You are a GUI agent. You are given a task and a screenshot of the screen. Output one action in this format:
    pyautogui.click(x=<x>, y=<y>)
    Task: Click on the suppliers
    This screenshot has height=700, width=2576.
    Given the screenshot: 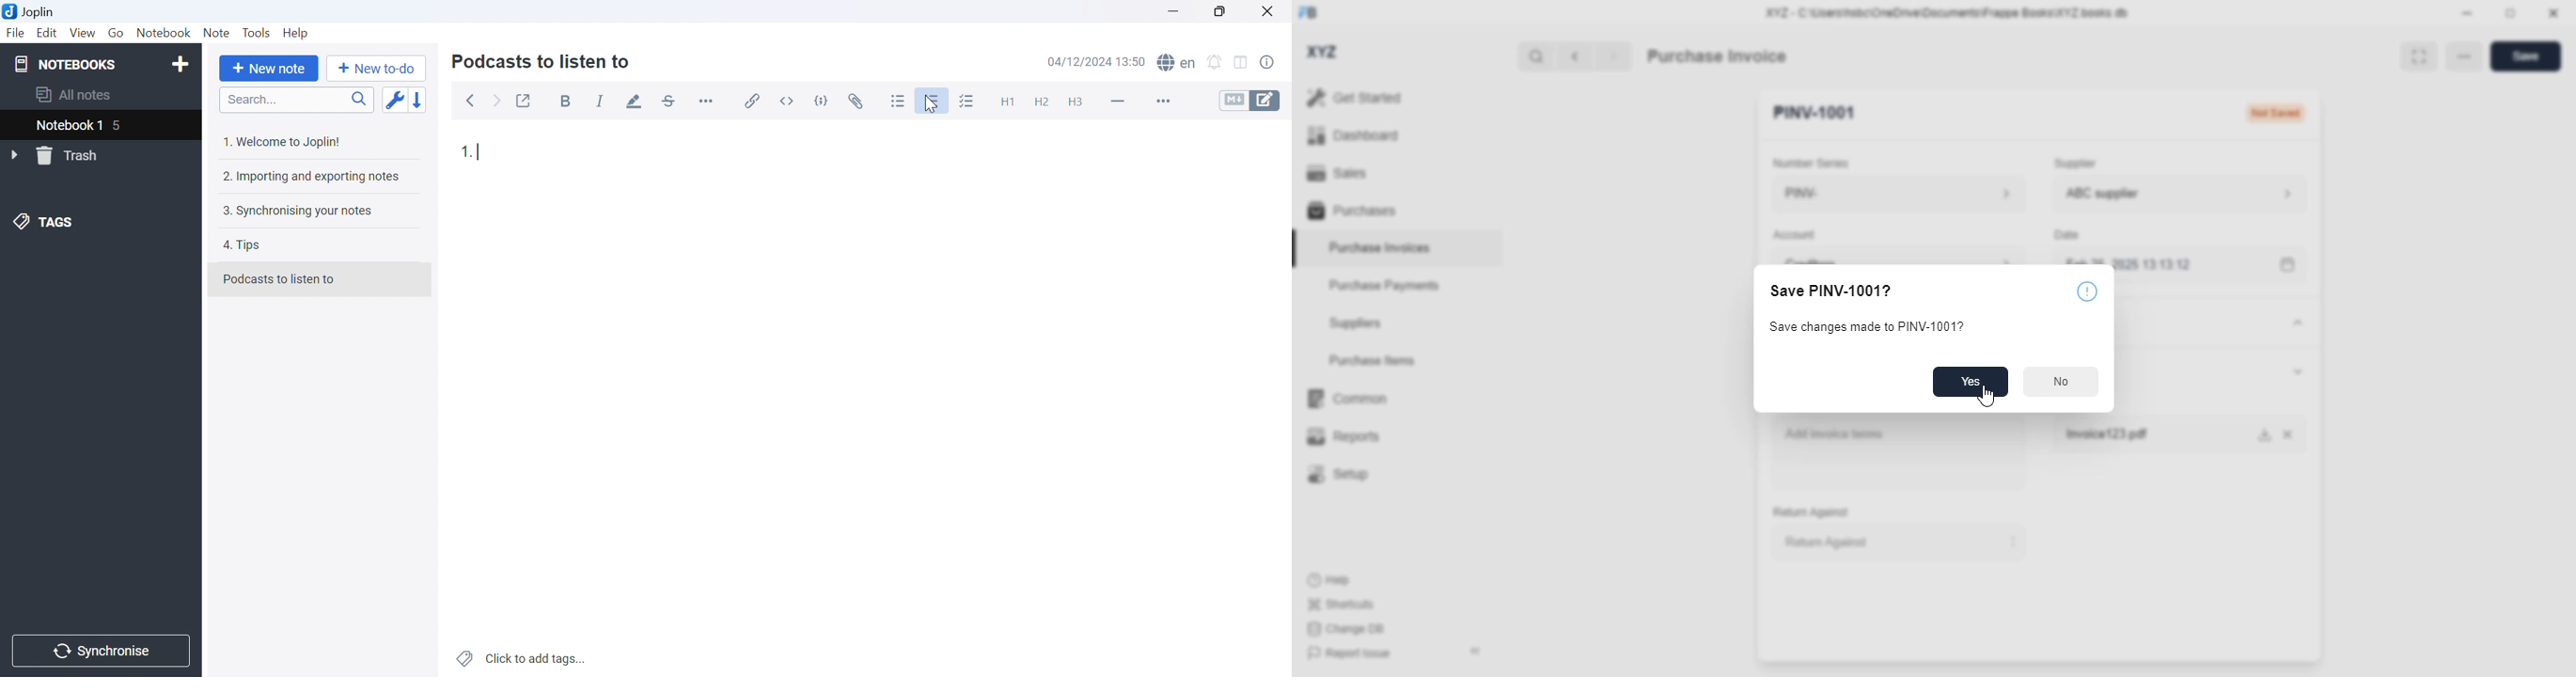 What is the action you would take?
    pyautogui.click(x=1357, y=323)
    